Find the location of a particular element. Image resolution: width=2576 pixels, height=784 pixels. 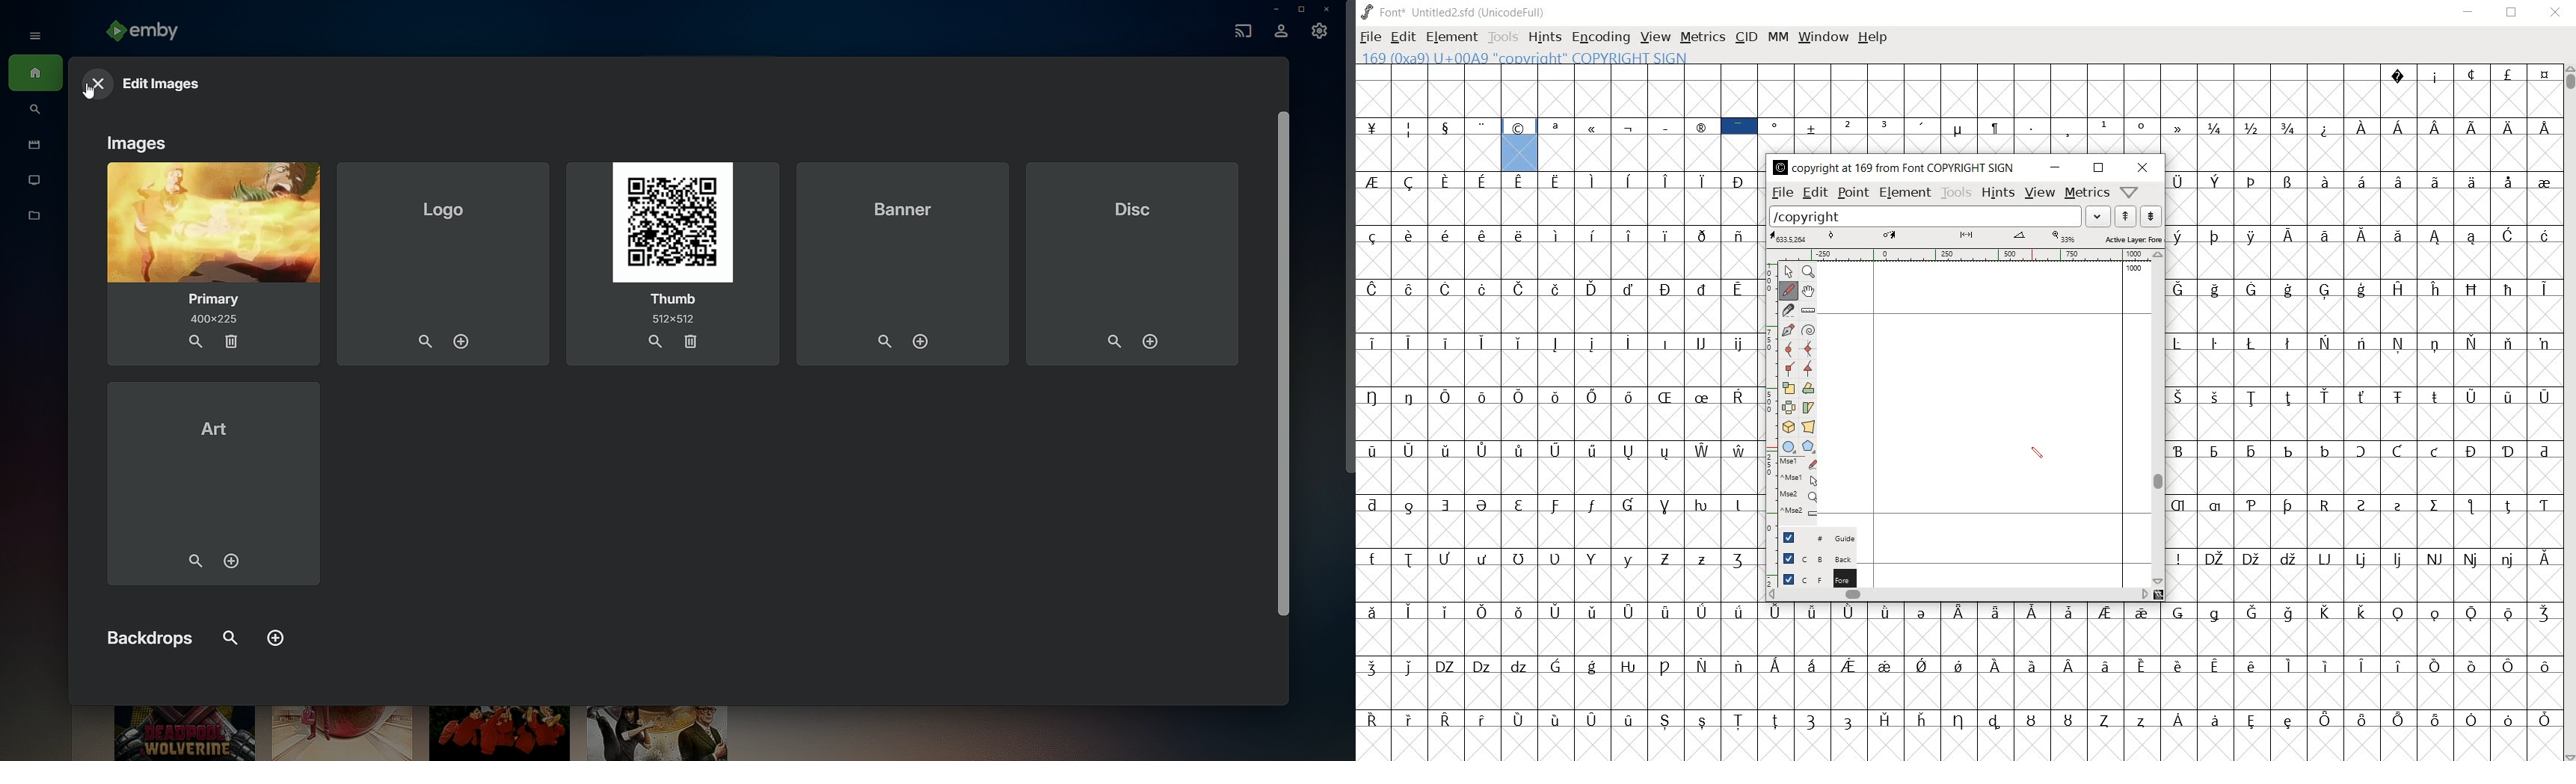

add a point, then drag out its control points is located at coordinates (1788, 329).